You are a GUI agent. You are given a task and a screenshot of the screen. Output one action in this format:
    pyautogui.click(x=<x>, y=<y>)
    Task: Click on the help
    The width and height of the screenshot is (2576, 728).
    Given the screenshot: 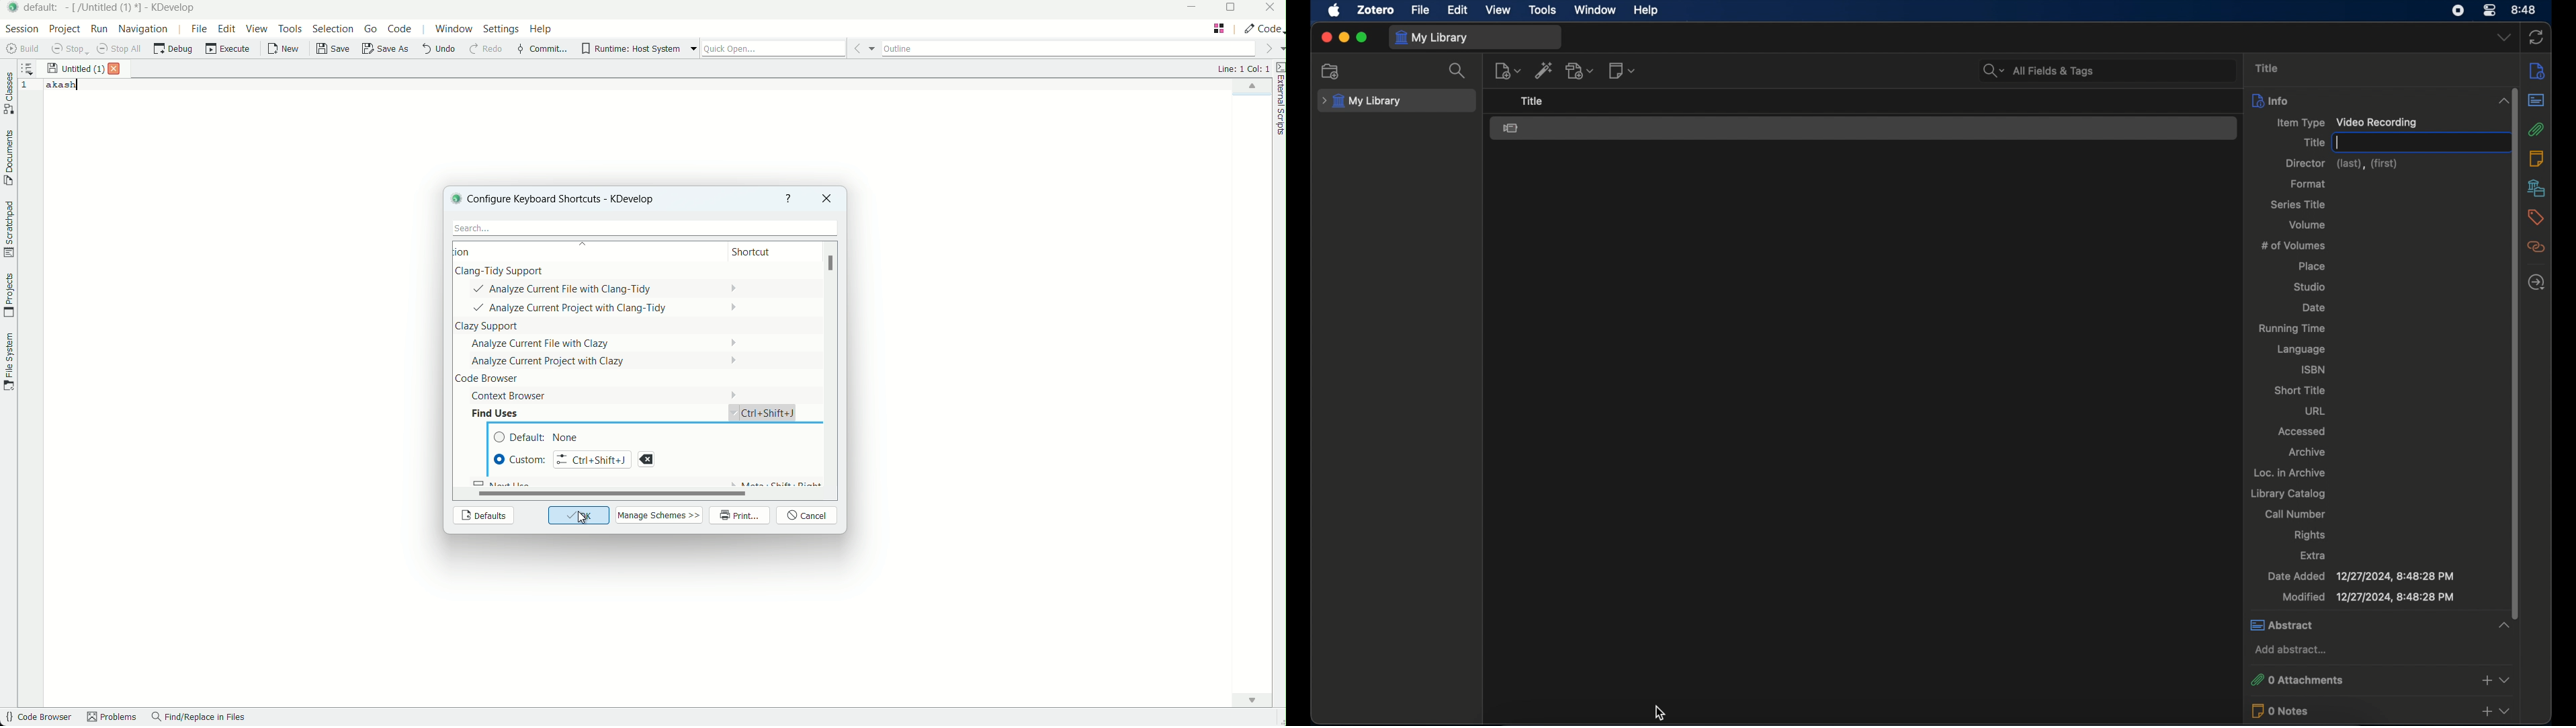 What is the action you would take?
    pyautogui.click(x=1647, y=11)
    